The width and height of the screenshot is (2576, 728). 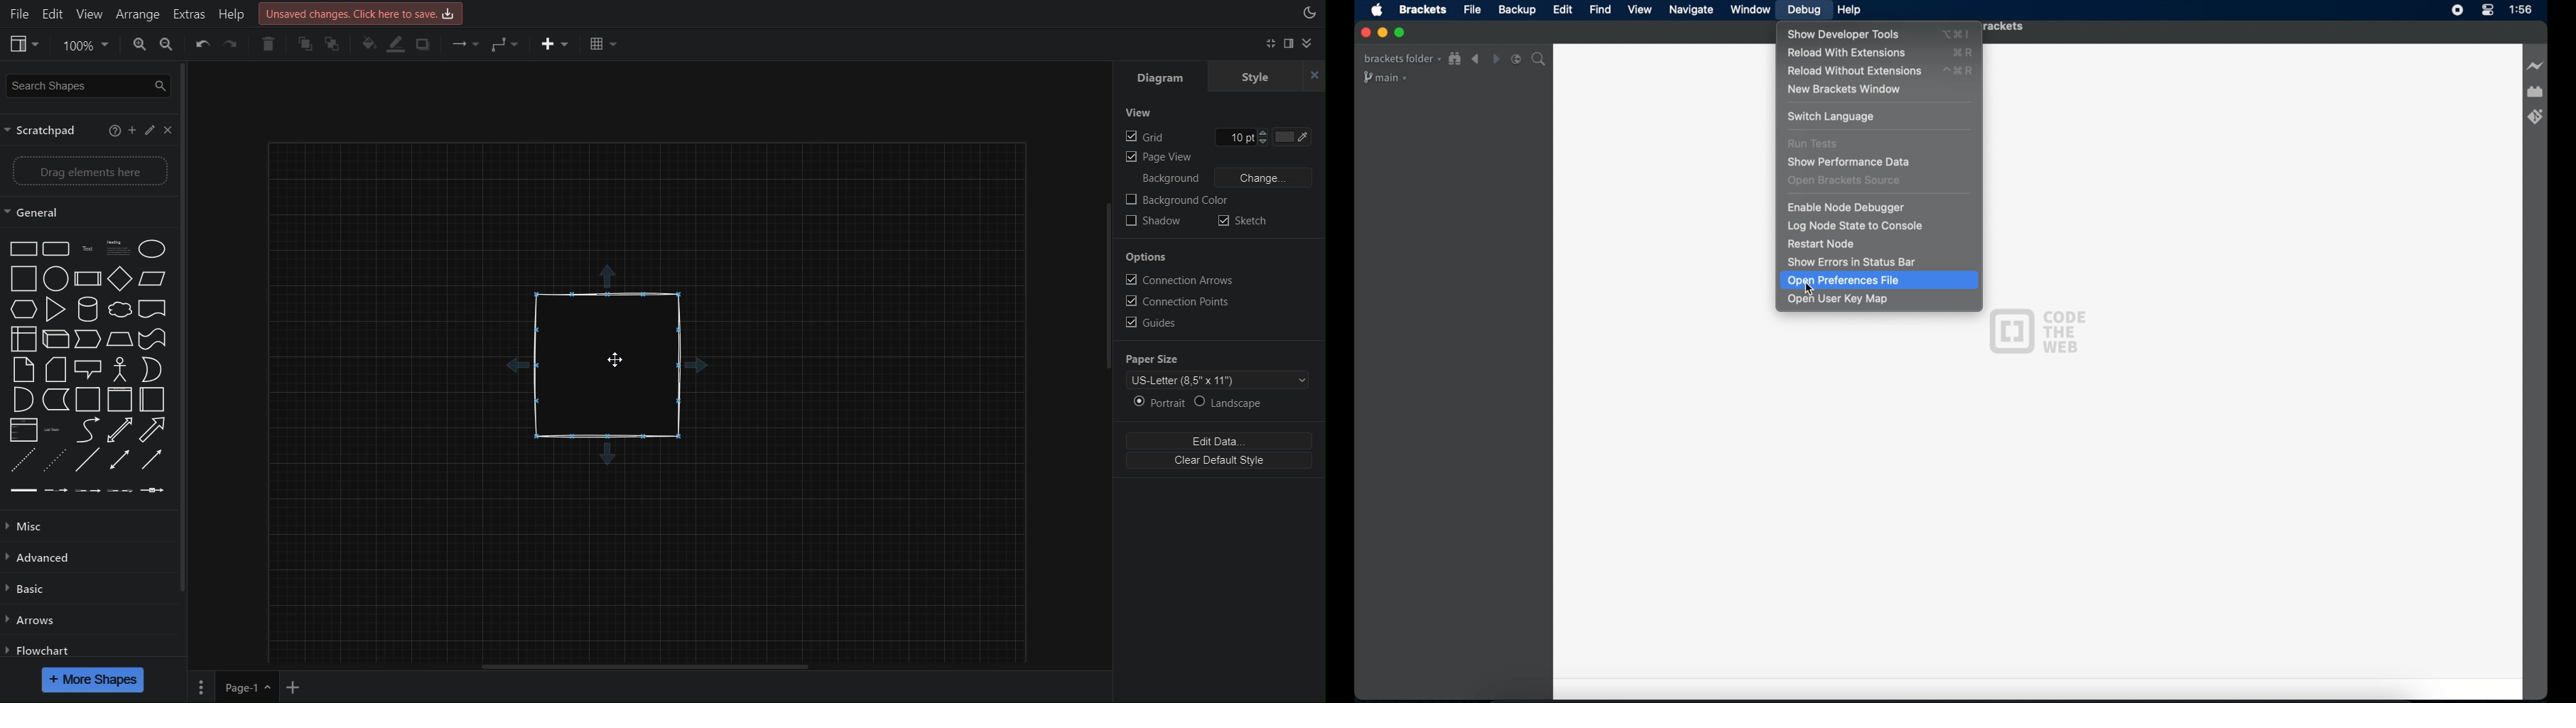 I want to click on Page View, so click(x=1160, y=158).